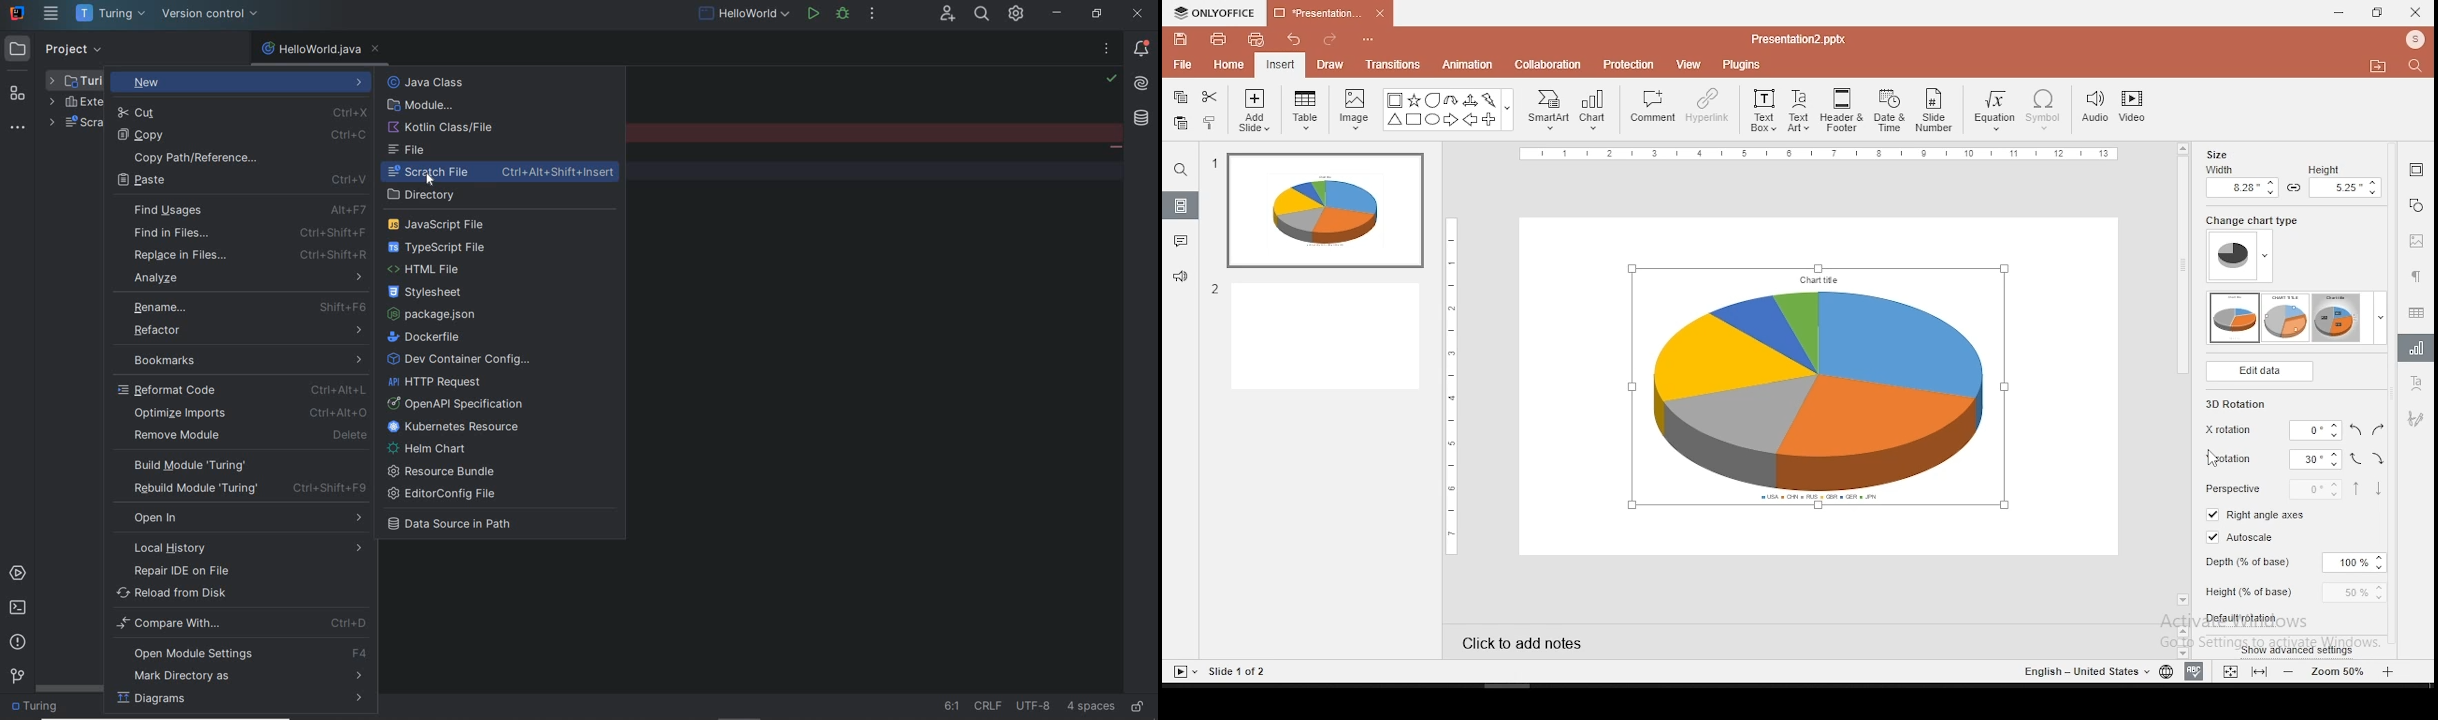 The height and width of the screenshot is (728, 2464). I want to click on StyleSheet, so click(432, 294).